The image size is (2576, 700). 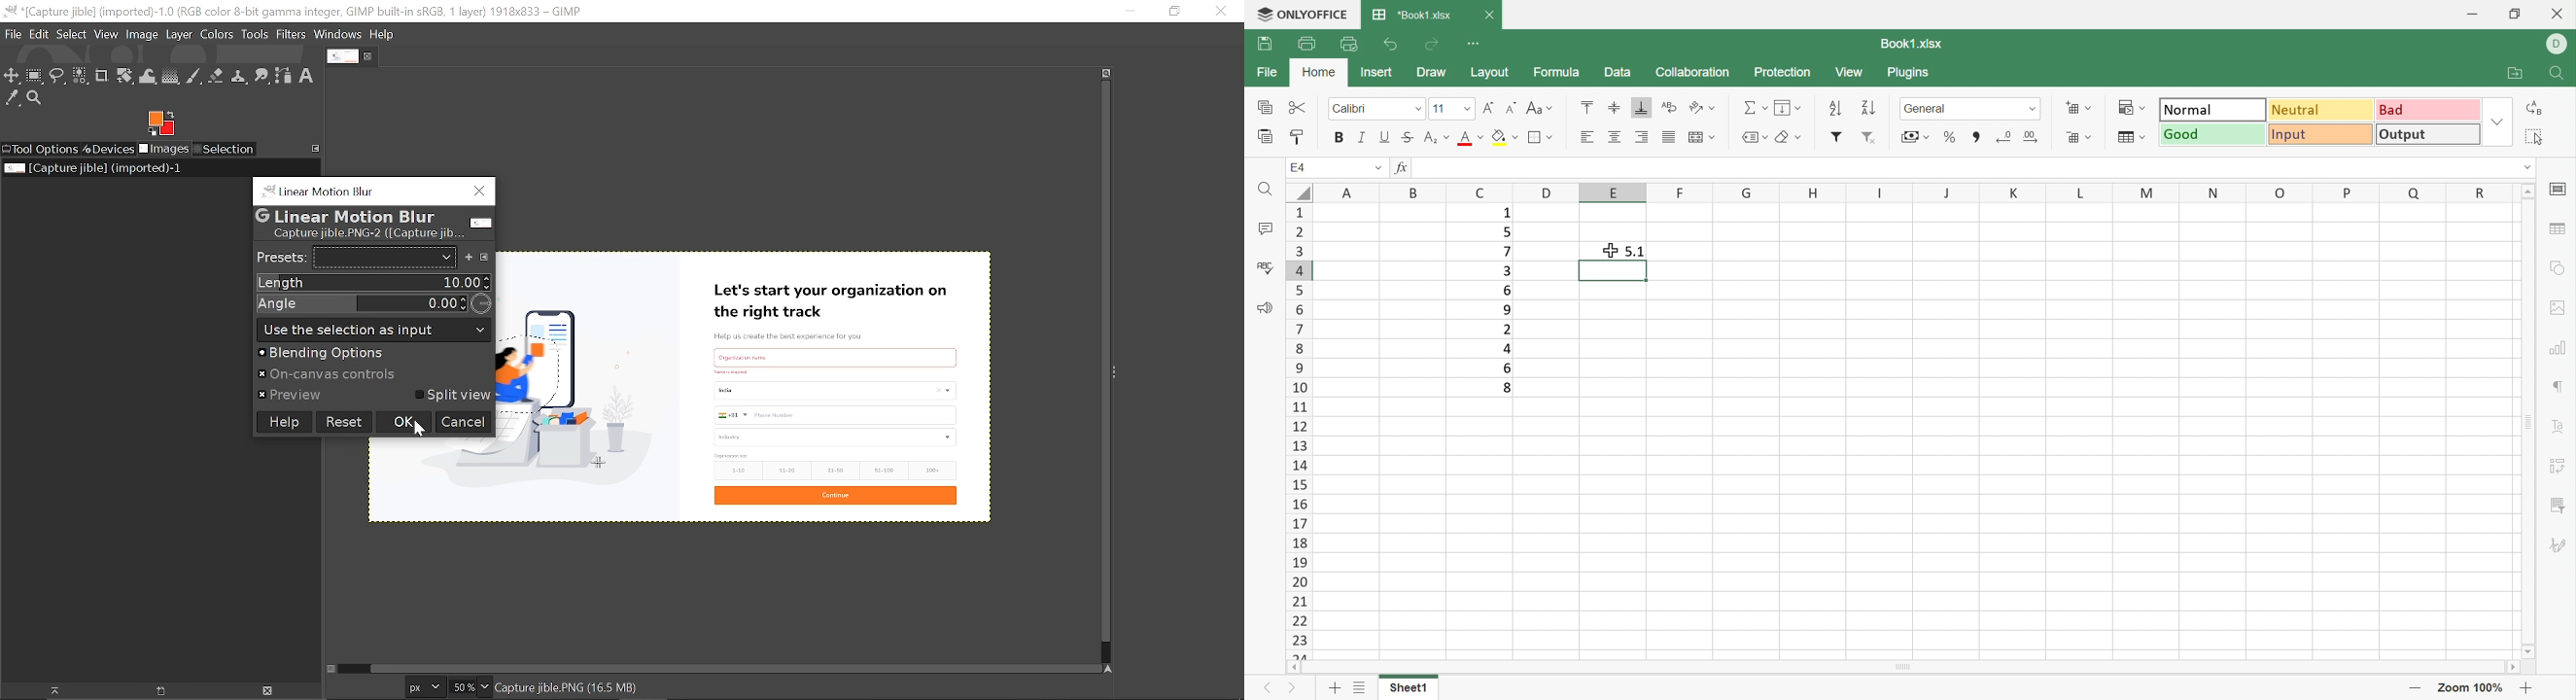 What do you see at coordinates (107, 34) in the screenshot?
I see `View` at bounding box center [107, 34].